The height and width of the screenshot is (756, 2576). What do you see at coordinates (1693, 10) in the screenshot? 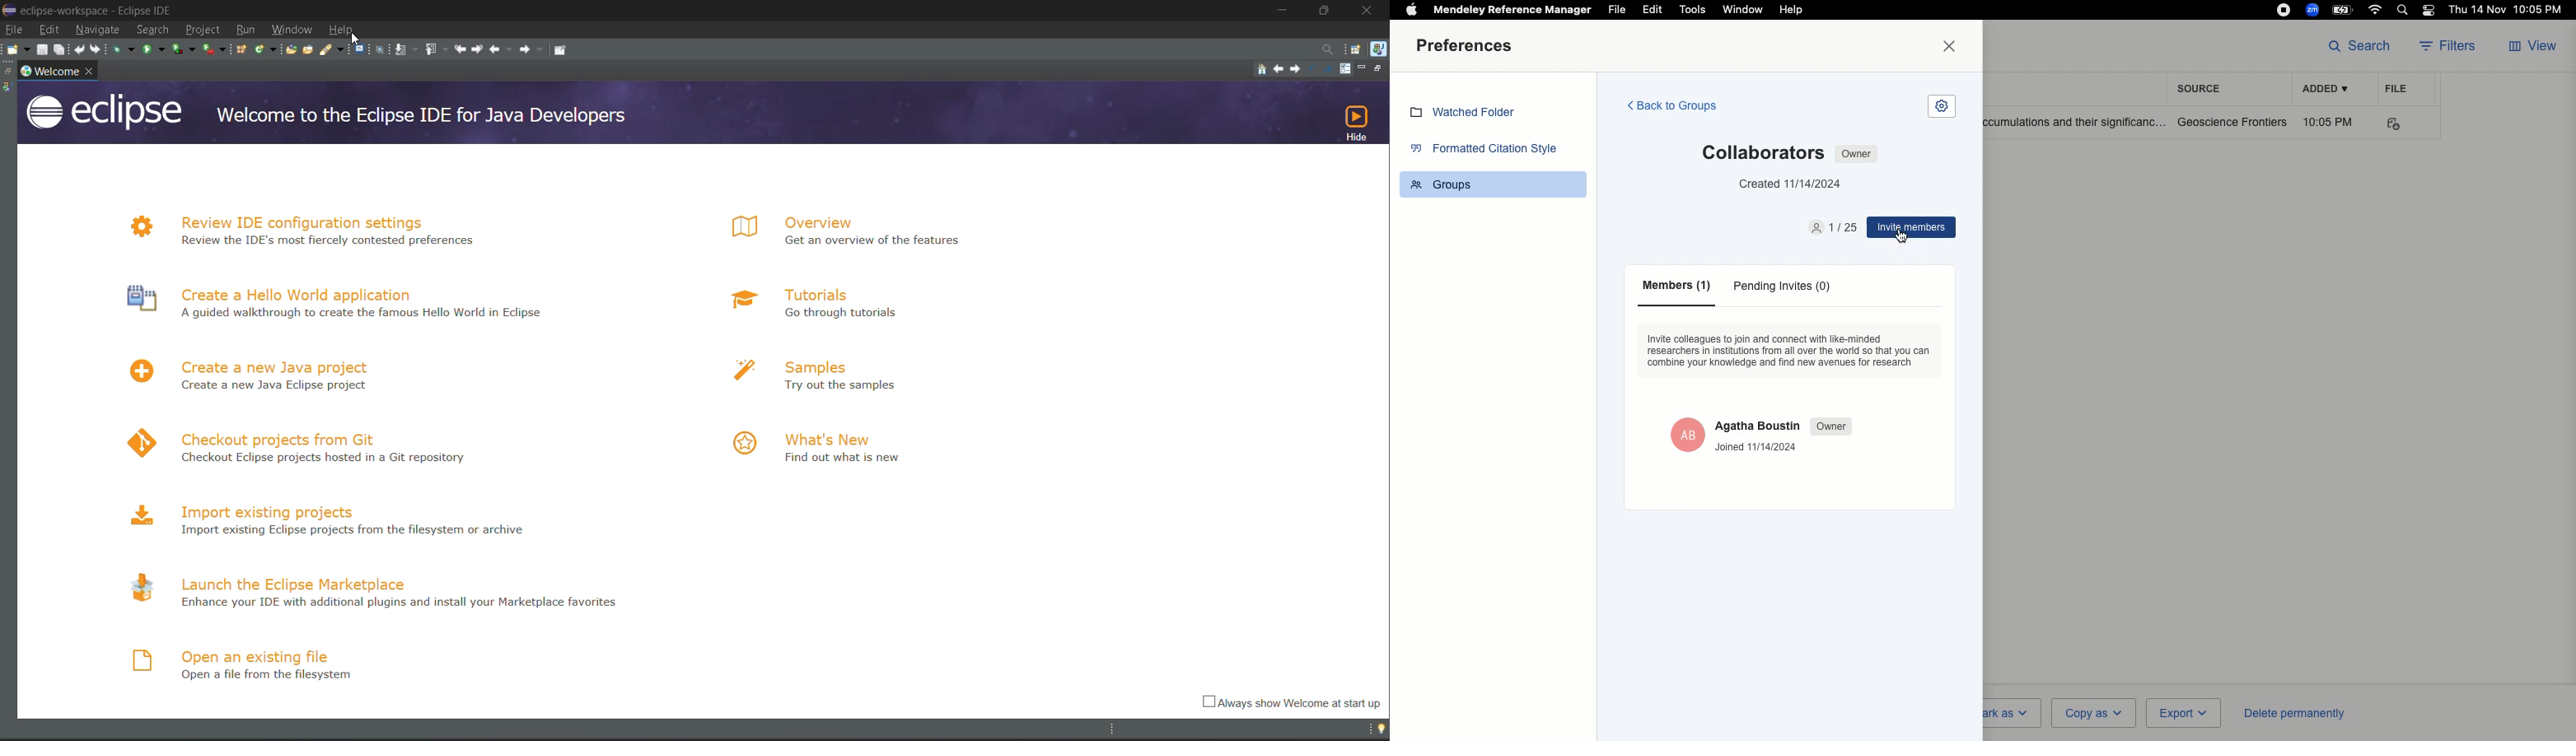
I see `Tools` at bounding box center [1693, 10].